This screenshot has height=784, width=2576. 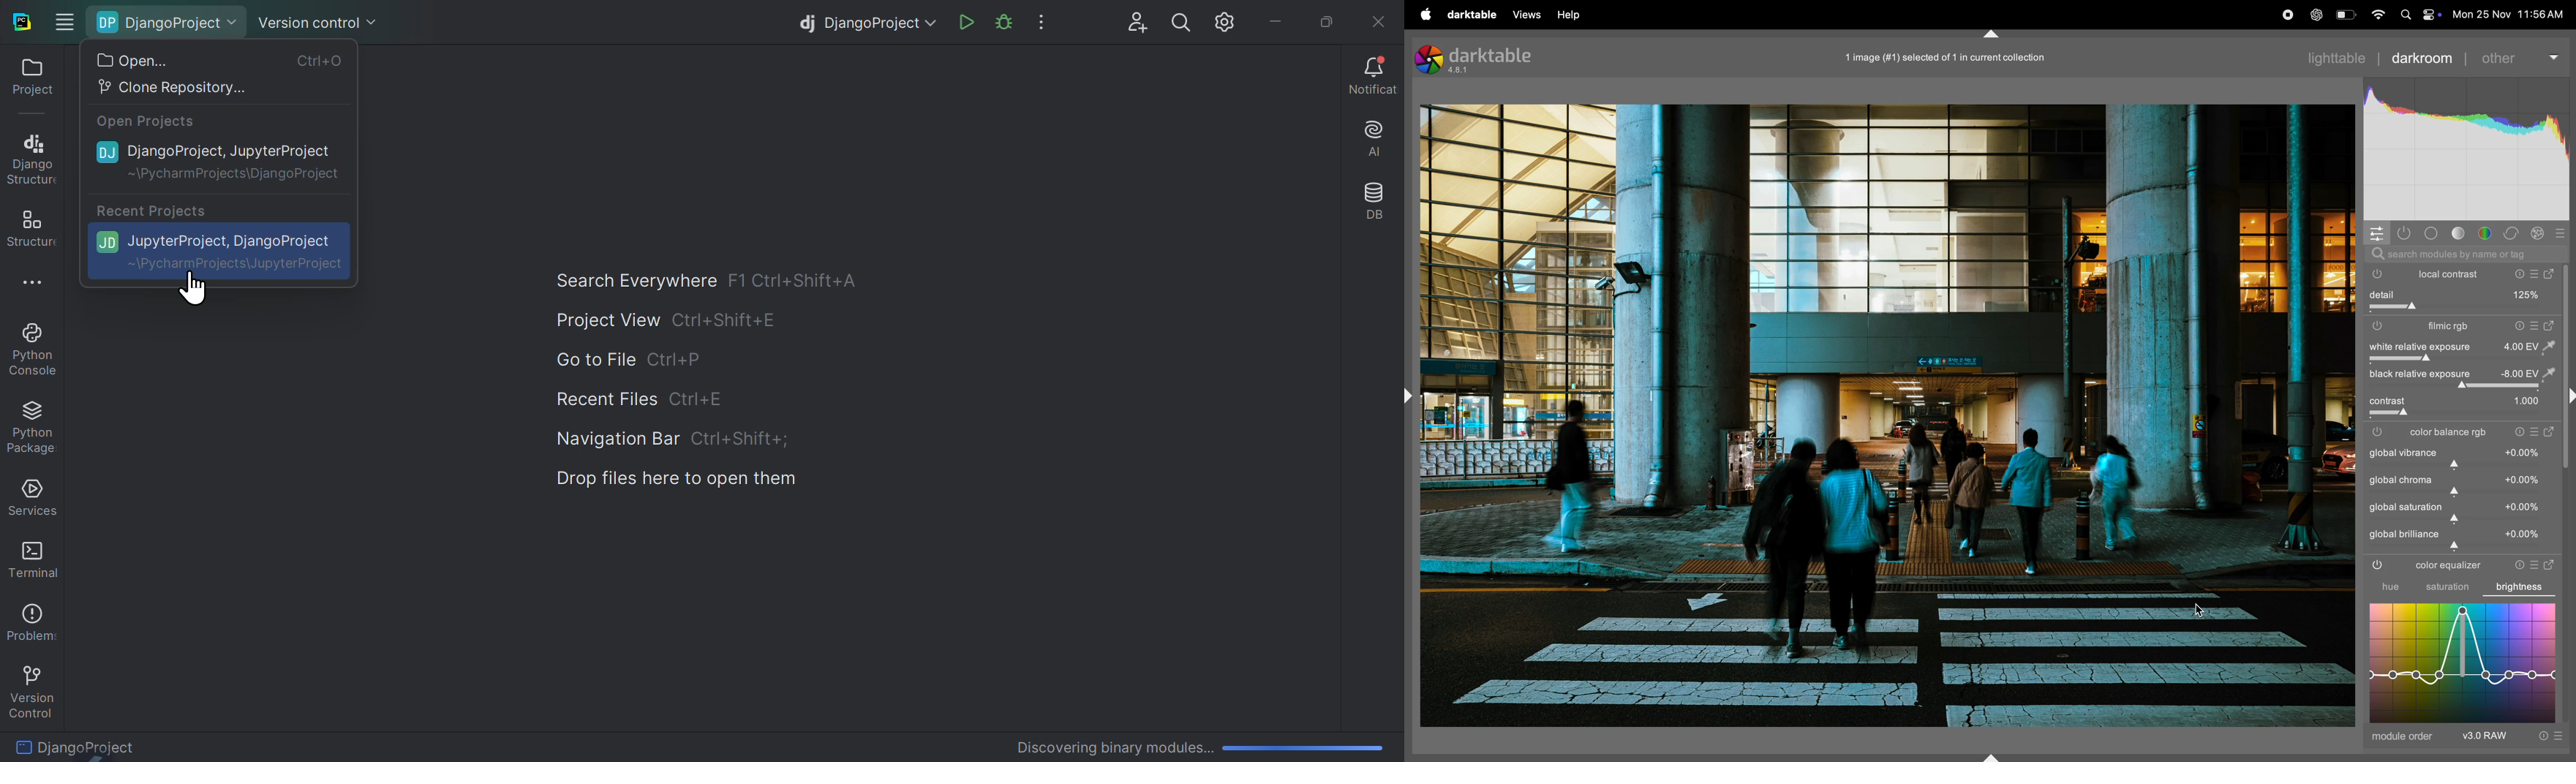 What do you see at coordinates (2515, 564) in the screenshot?
I see `reset parameters` at bounding box center [2515, 564].